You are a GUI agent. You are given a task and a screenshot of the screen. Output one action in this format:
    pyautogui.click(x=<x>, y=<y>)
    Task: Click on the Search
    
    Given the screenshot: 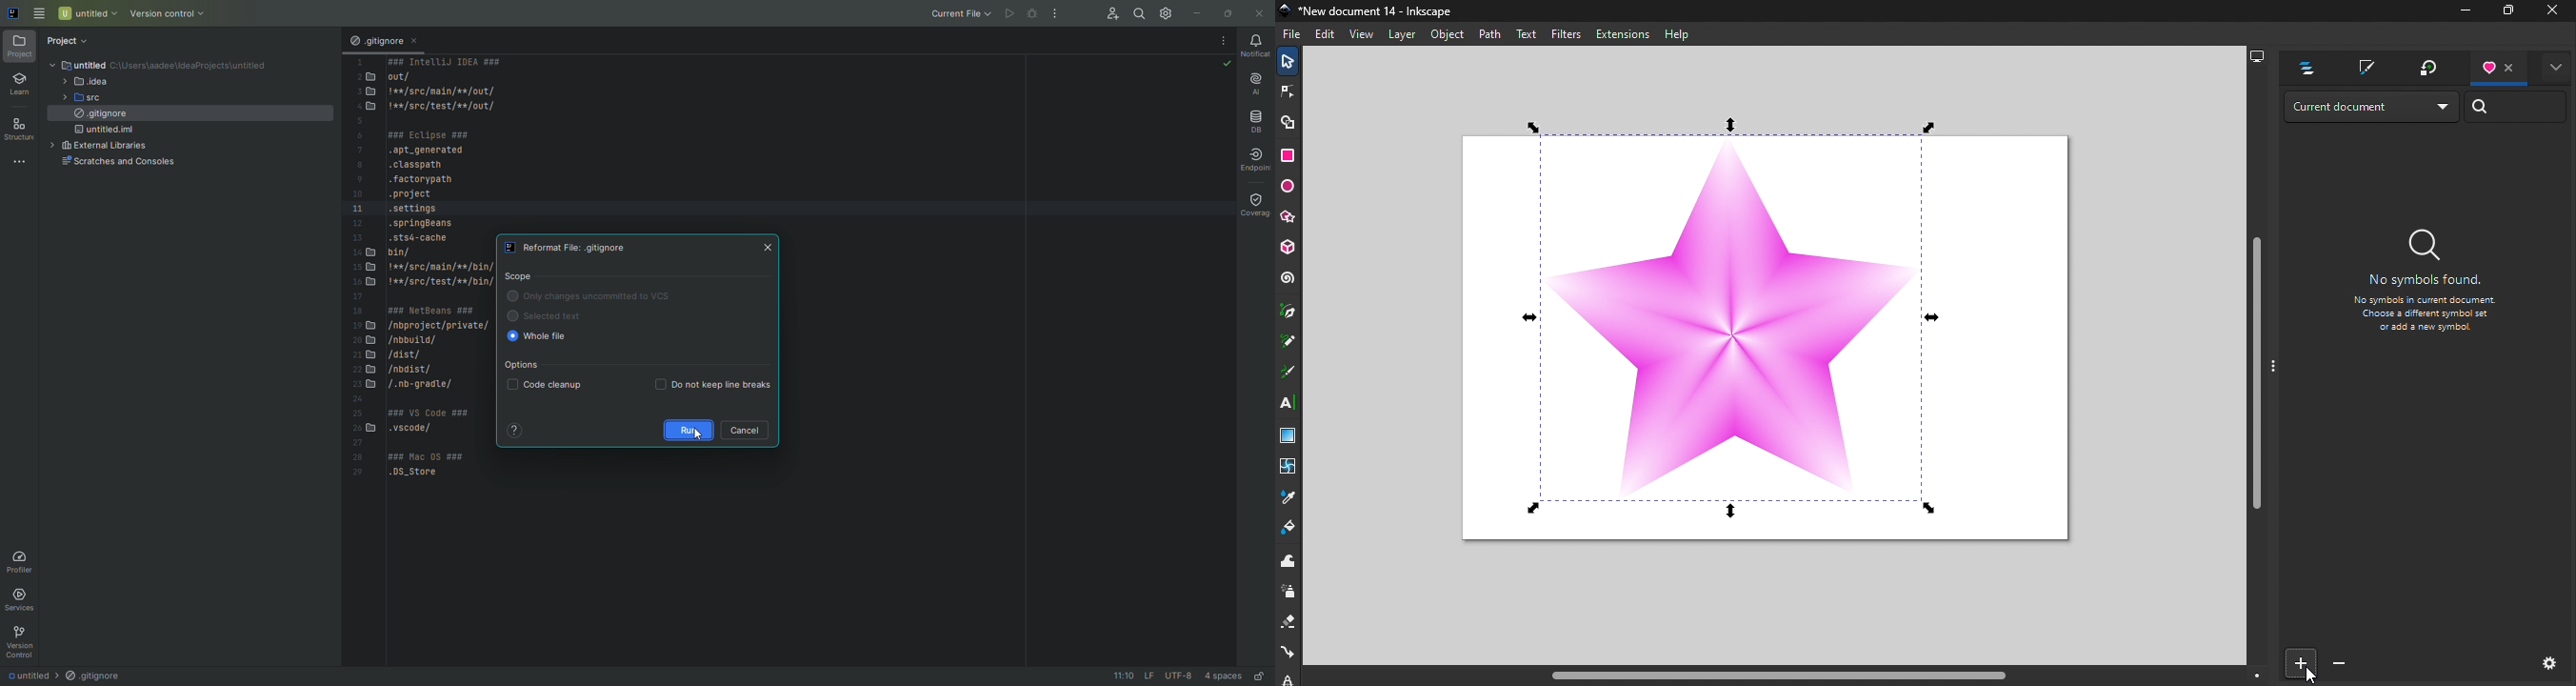 What is the action you would take?
    pyautogui.click(x=1135, y=13)
    